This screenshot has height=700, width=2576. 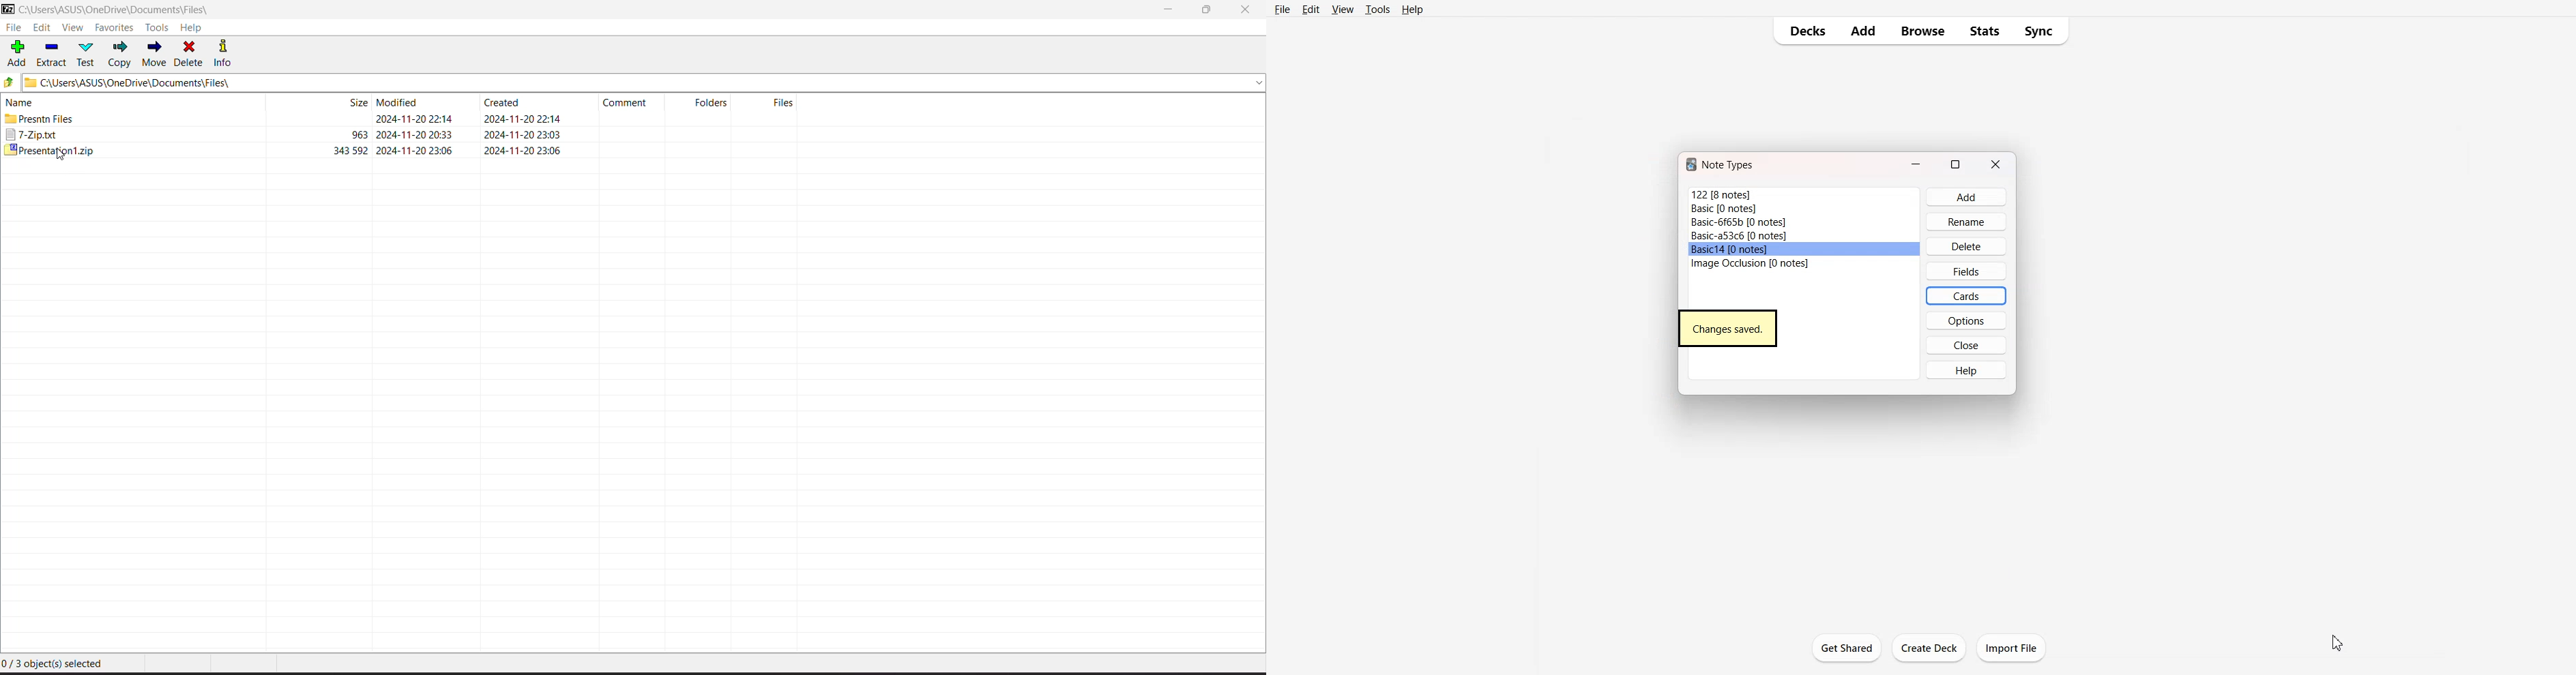 What do you see at coordinates (228, 53) in the screenshot?
I see `Info` at bounding box center [228, 53].